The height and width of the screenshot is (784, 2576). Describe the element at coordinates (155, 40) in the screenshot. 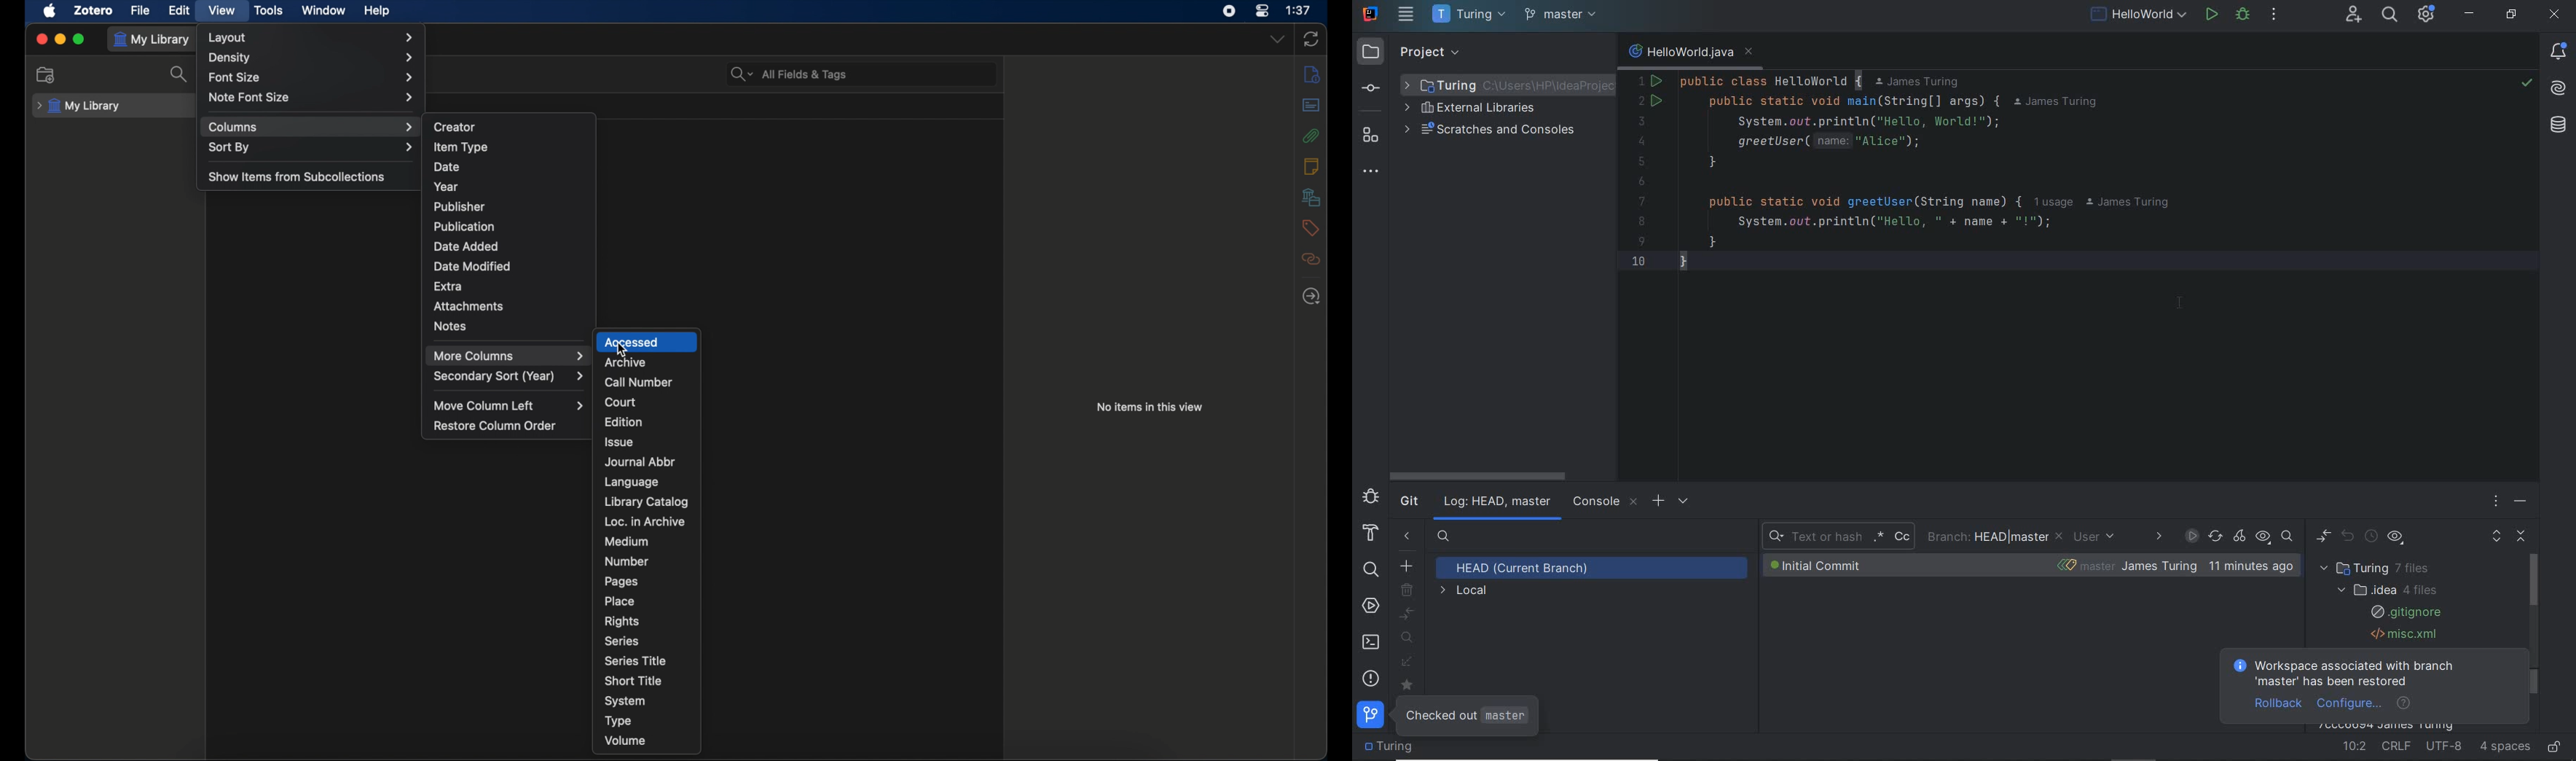

I see `my library` at that location.